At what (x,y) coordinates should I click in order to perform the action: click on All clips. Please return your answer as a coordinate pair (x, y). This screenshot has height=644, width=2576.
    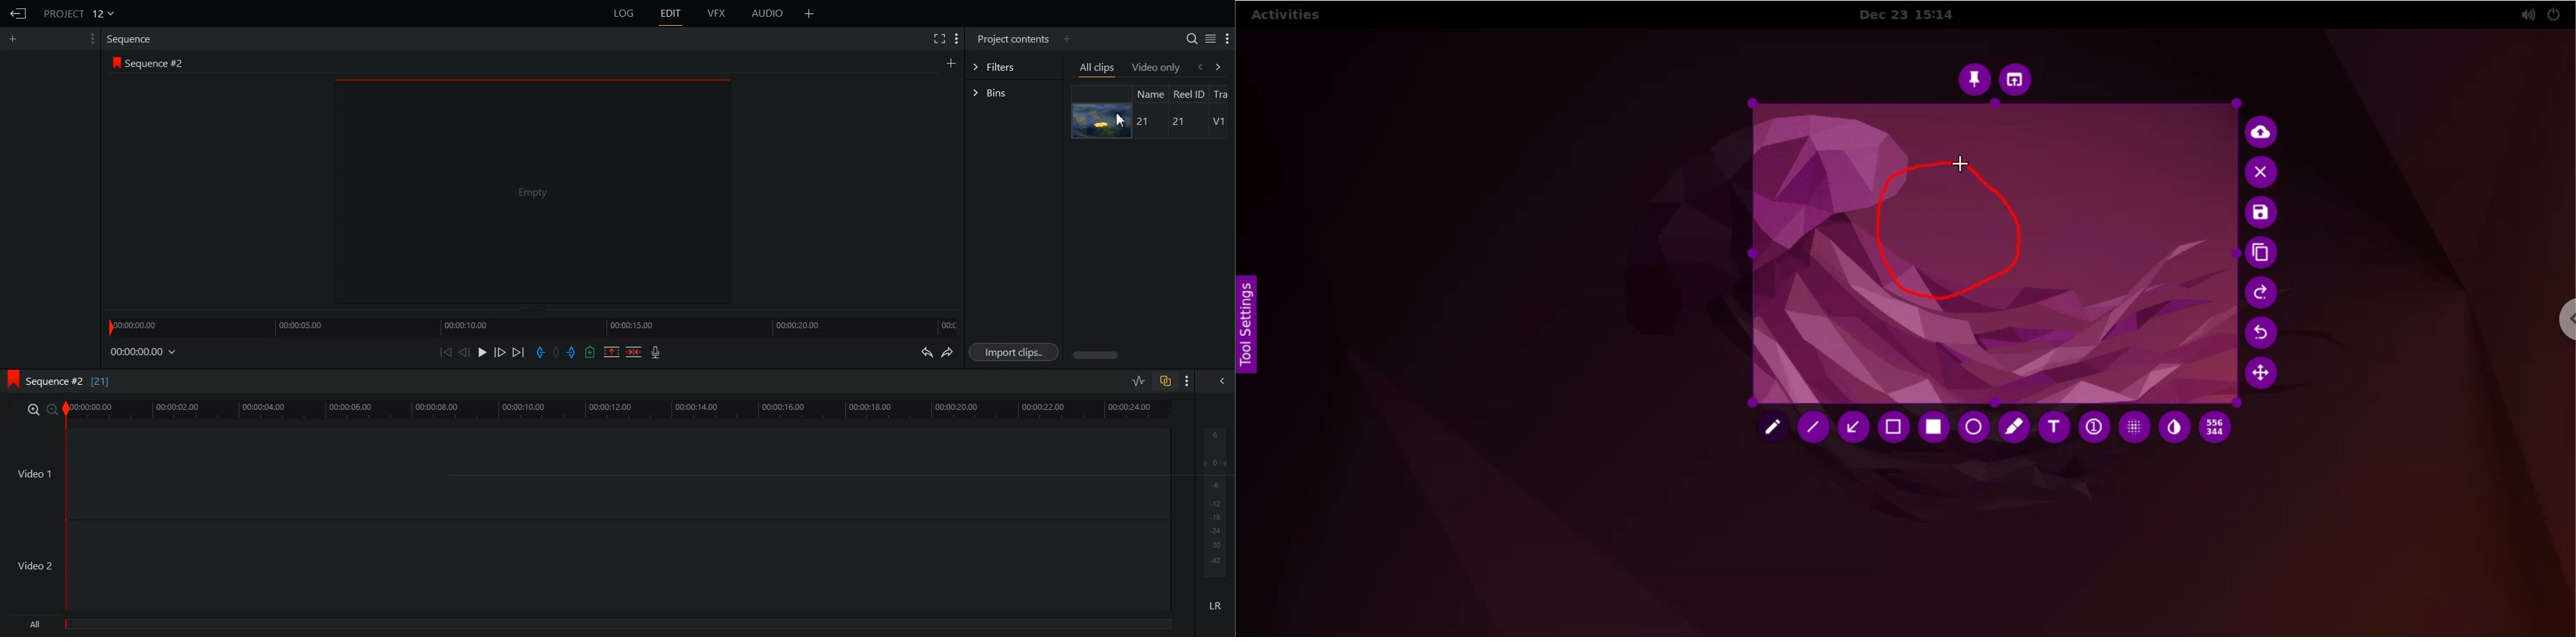
    Looking at the image, I should click on (1098, 68).